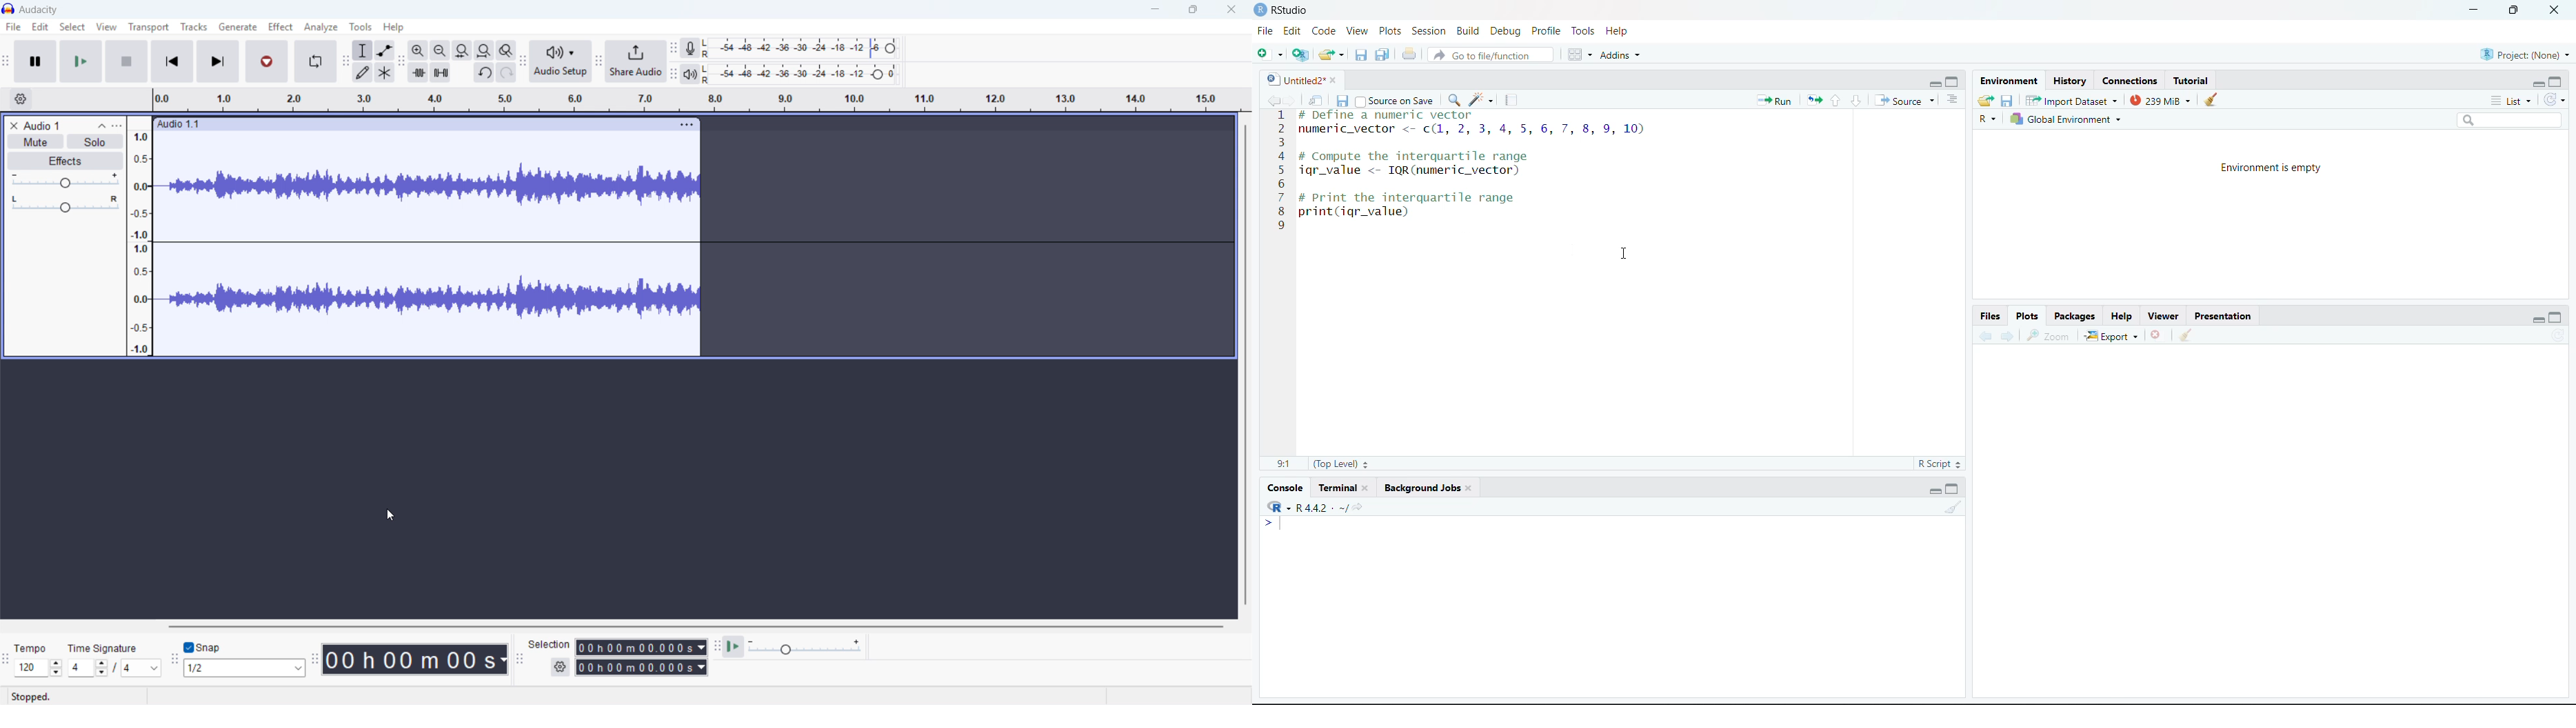  What do you see at coordinates (686, 124) in the screenshot?
I see `Track options ` at bounding box center [686, 124].